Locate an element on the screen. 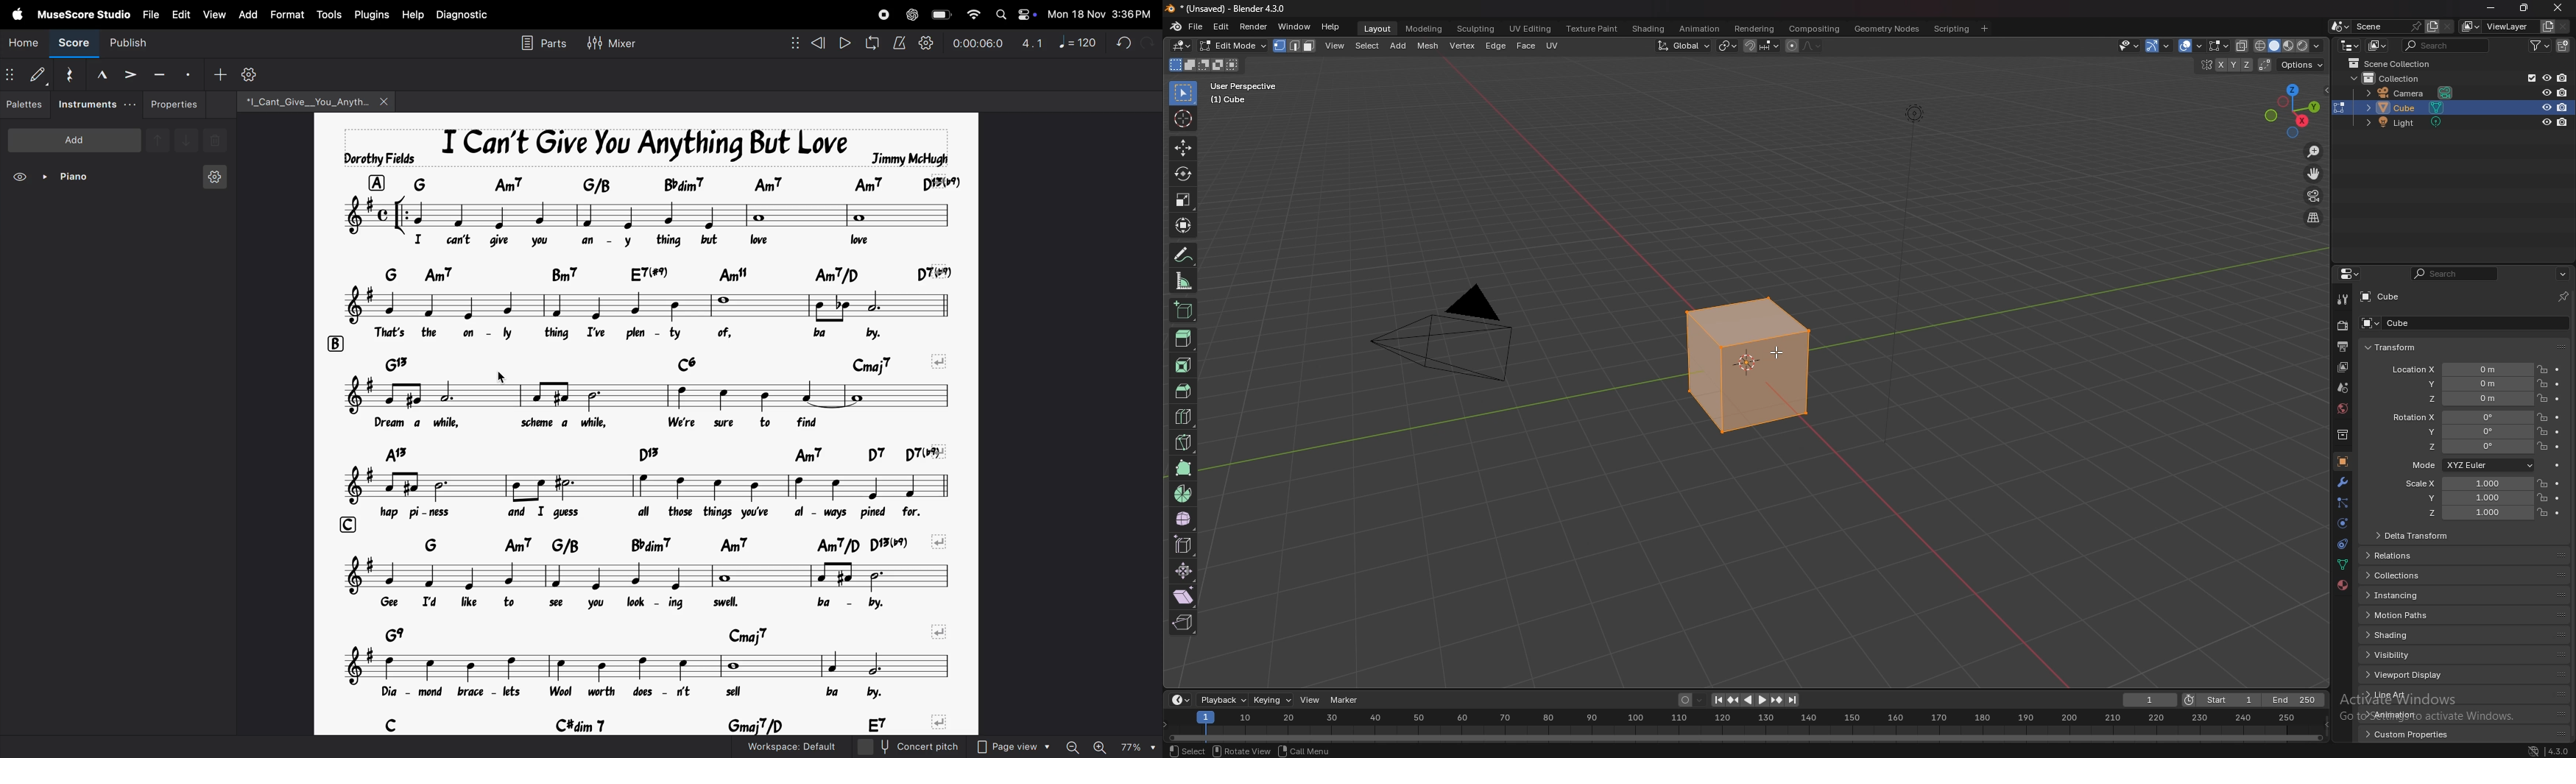 This screenshot has height=784, width=2576. options is located at coordinates (2562, 273).